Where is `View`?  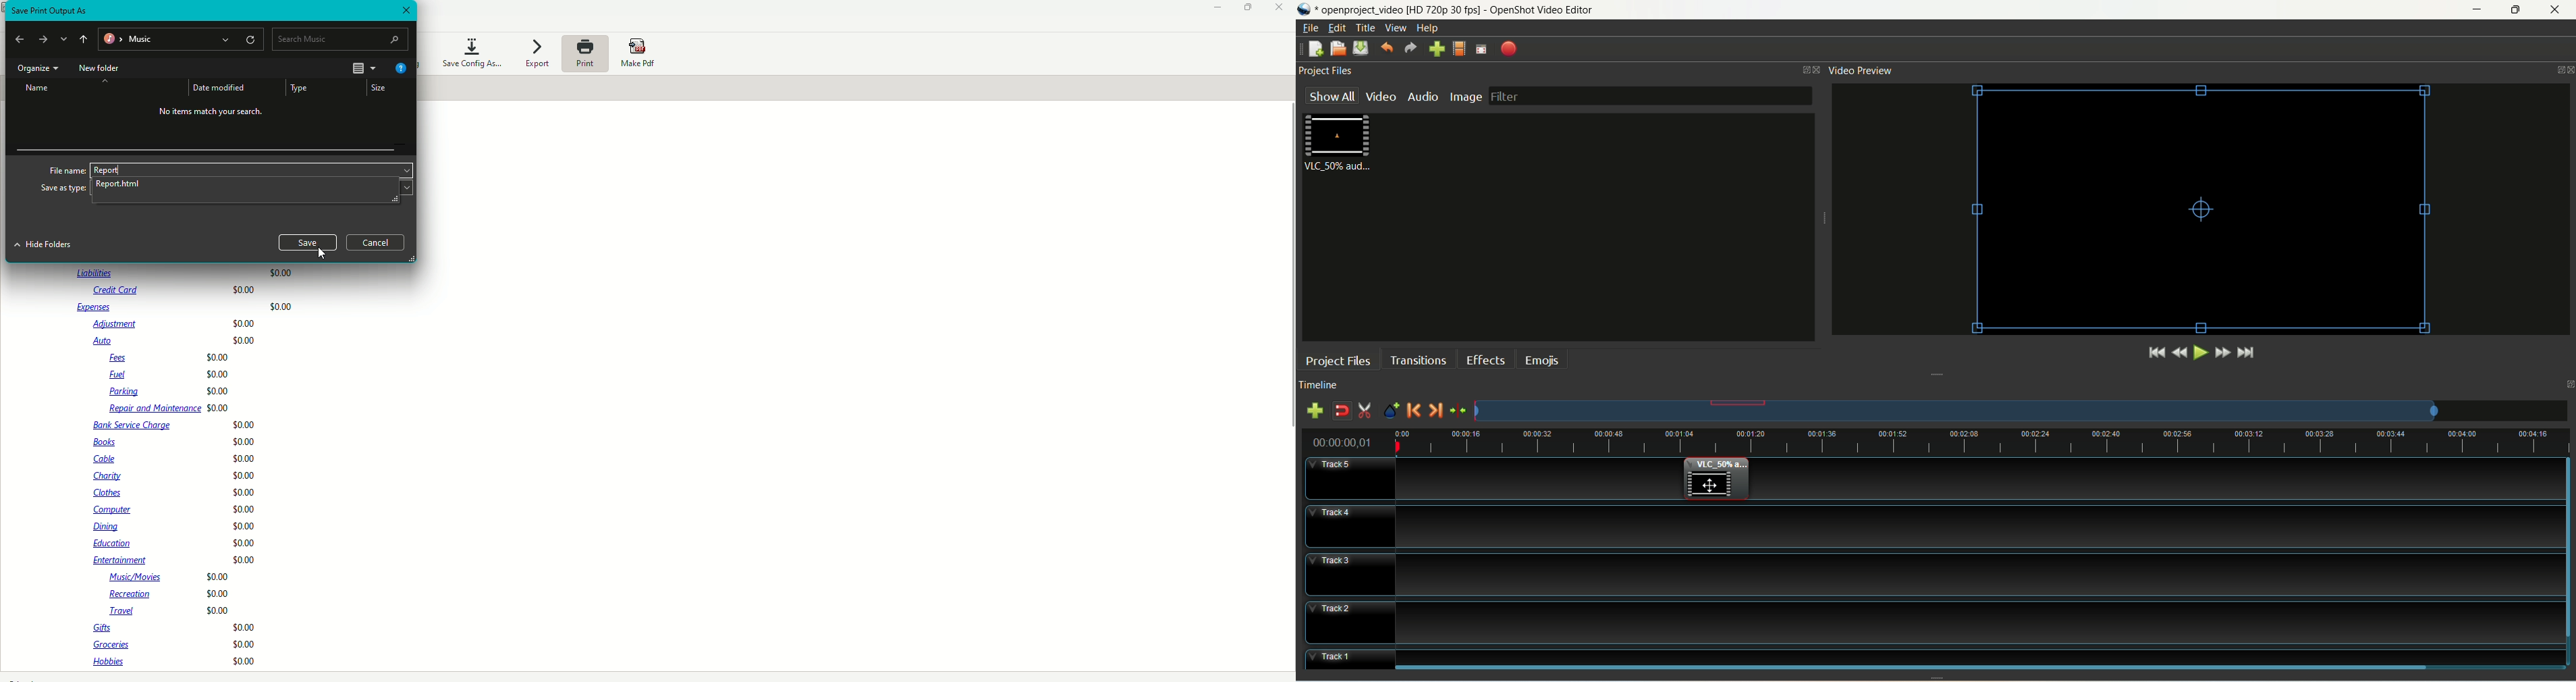
View is located at coordinates (362, 68).